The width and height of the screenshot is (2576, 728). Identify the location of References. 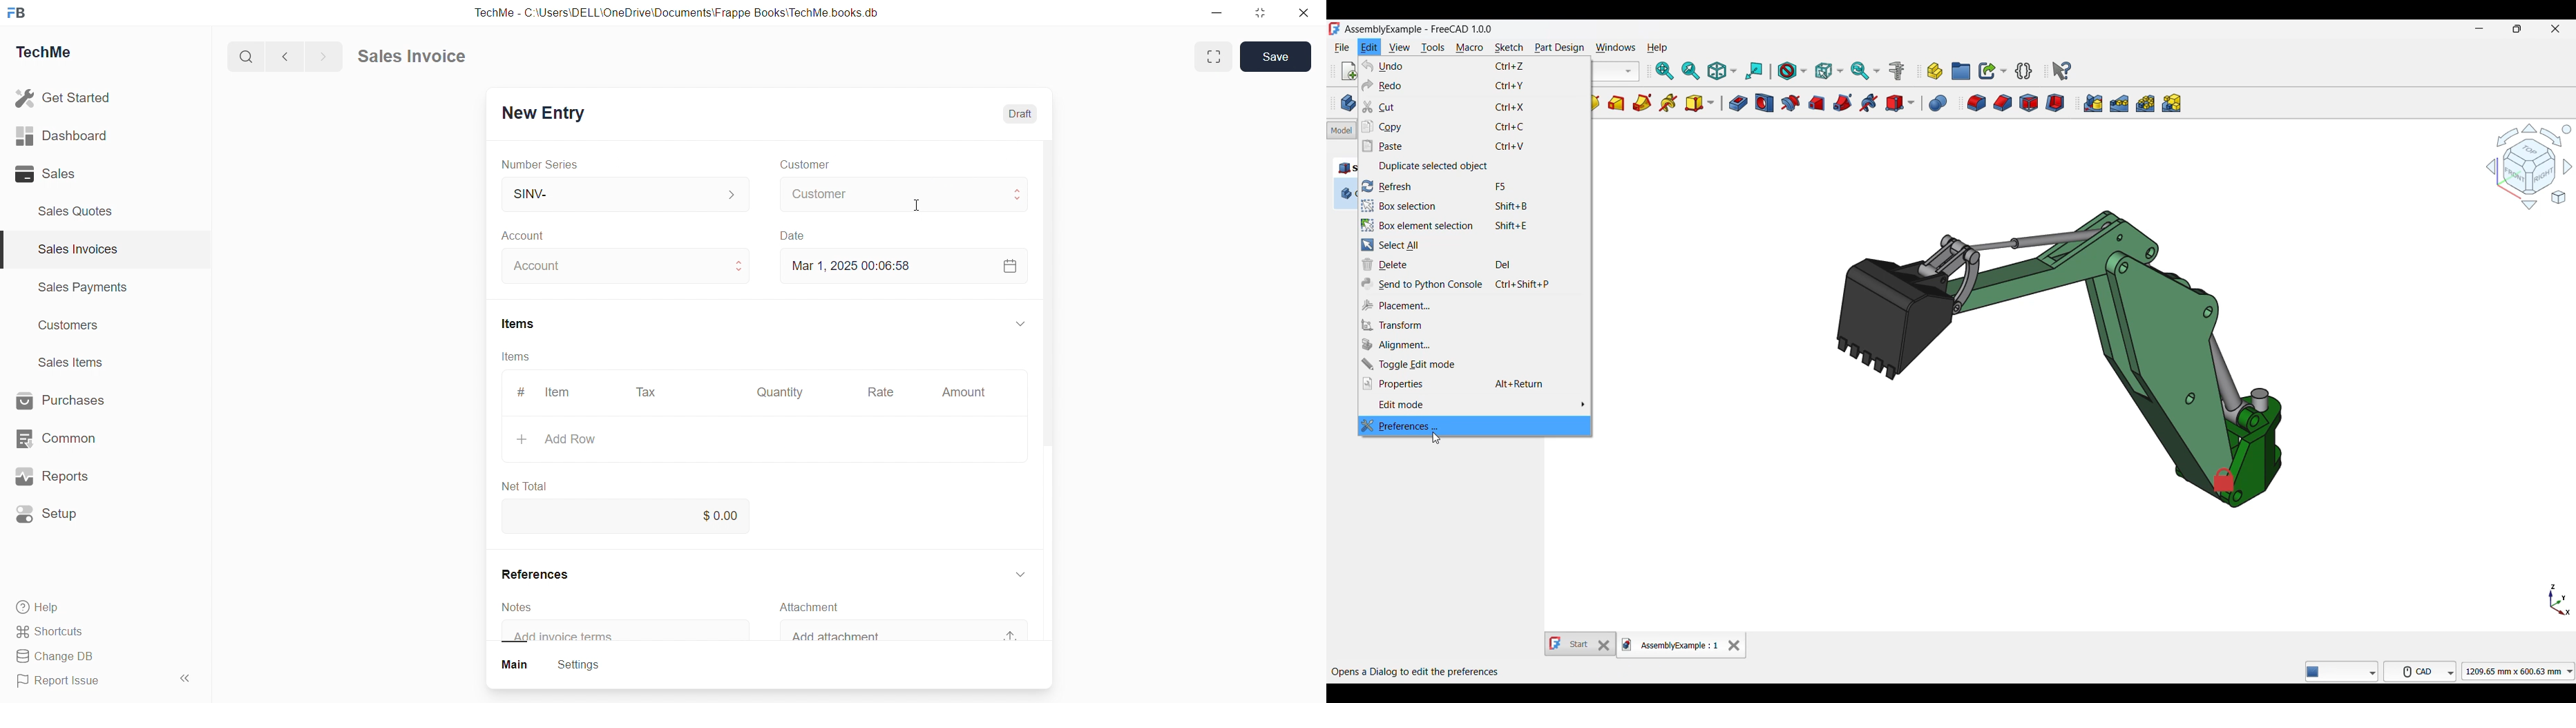
(550, 575).